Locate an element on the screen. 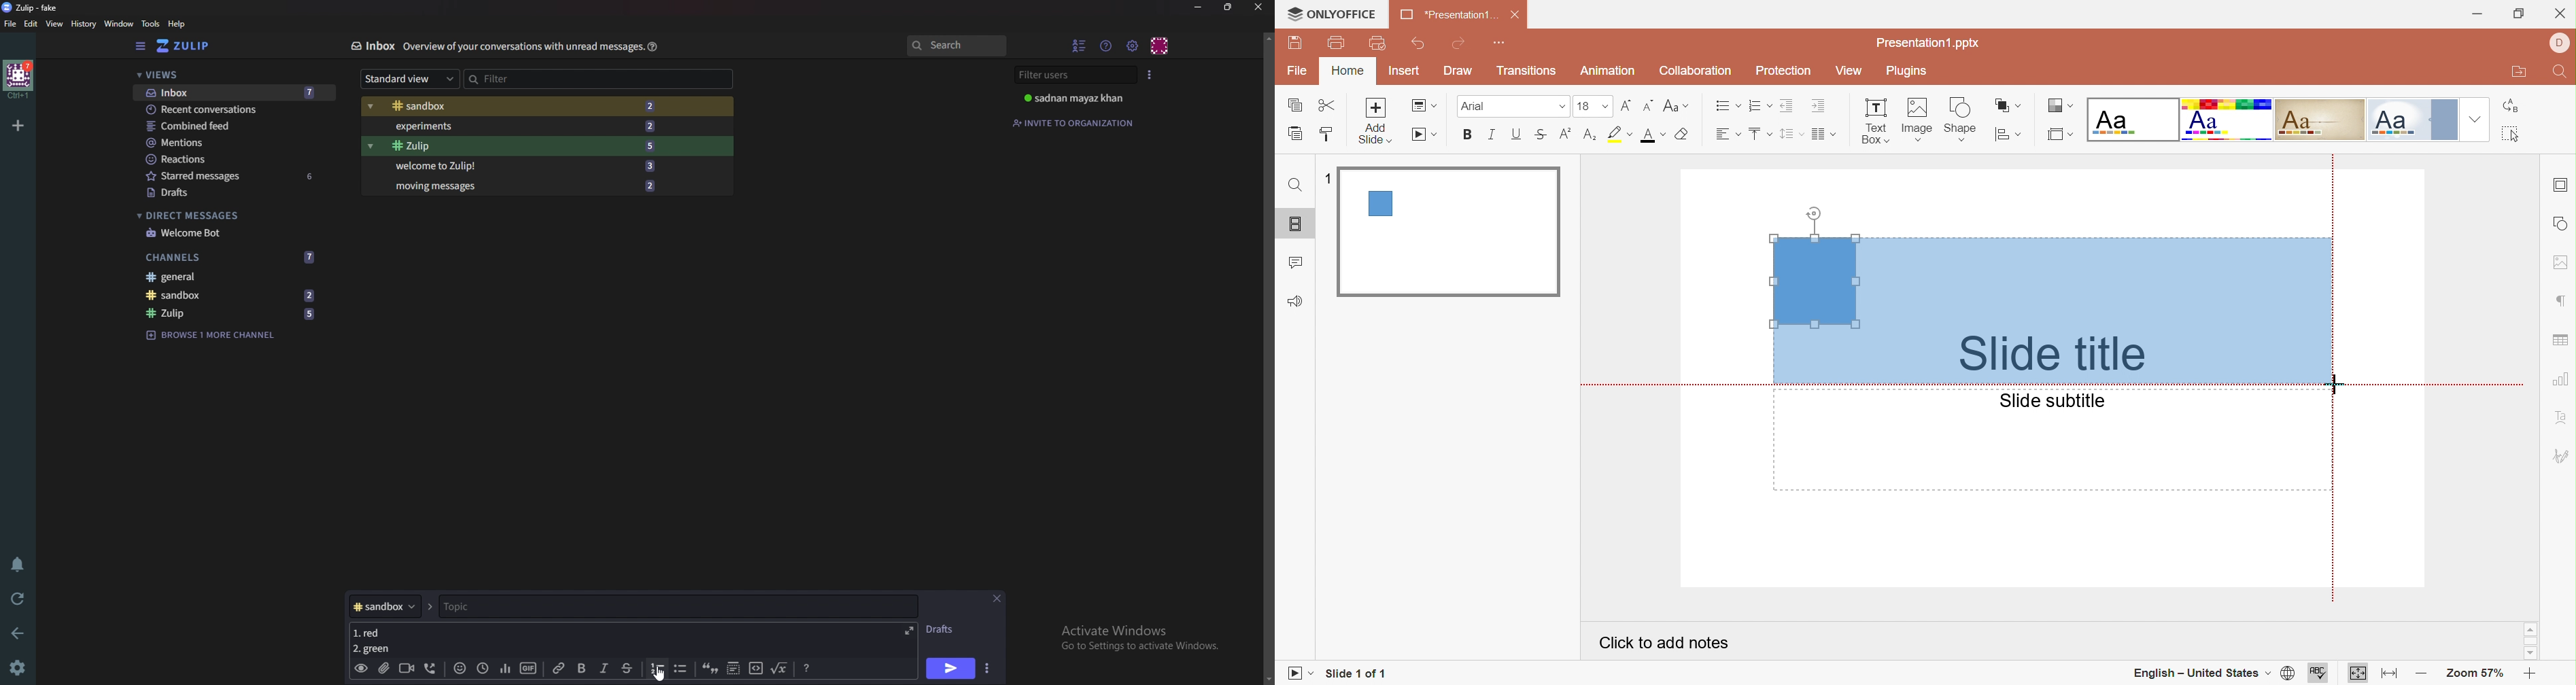 The height and width of the screenshot is (700, 2576). Presentation1... is located at coordinates (1447, 14).